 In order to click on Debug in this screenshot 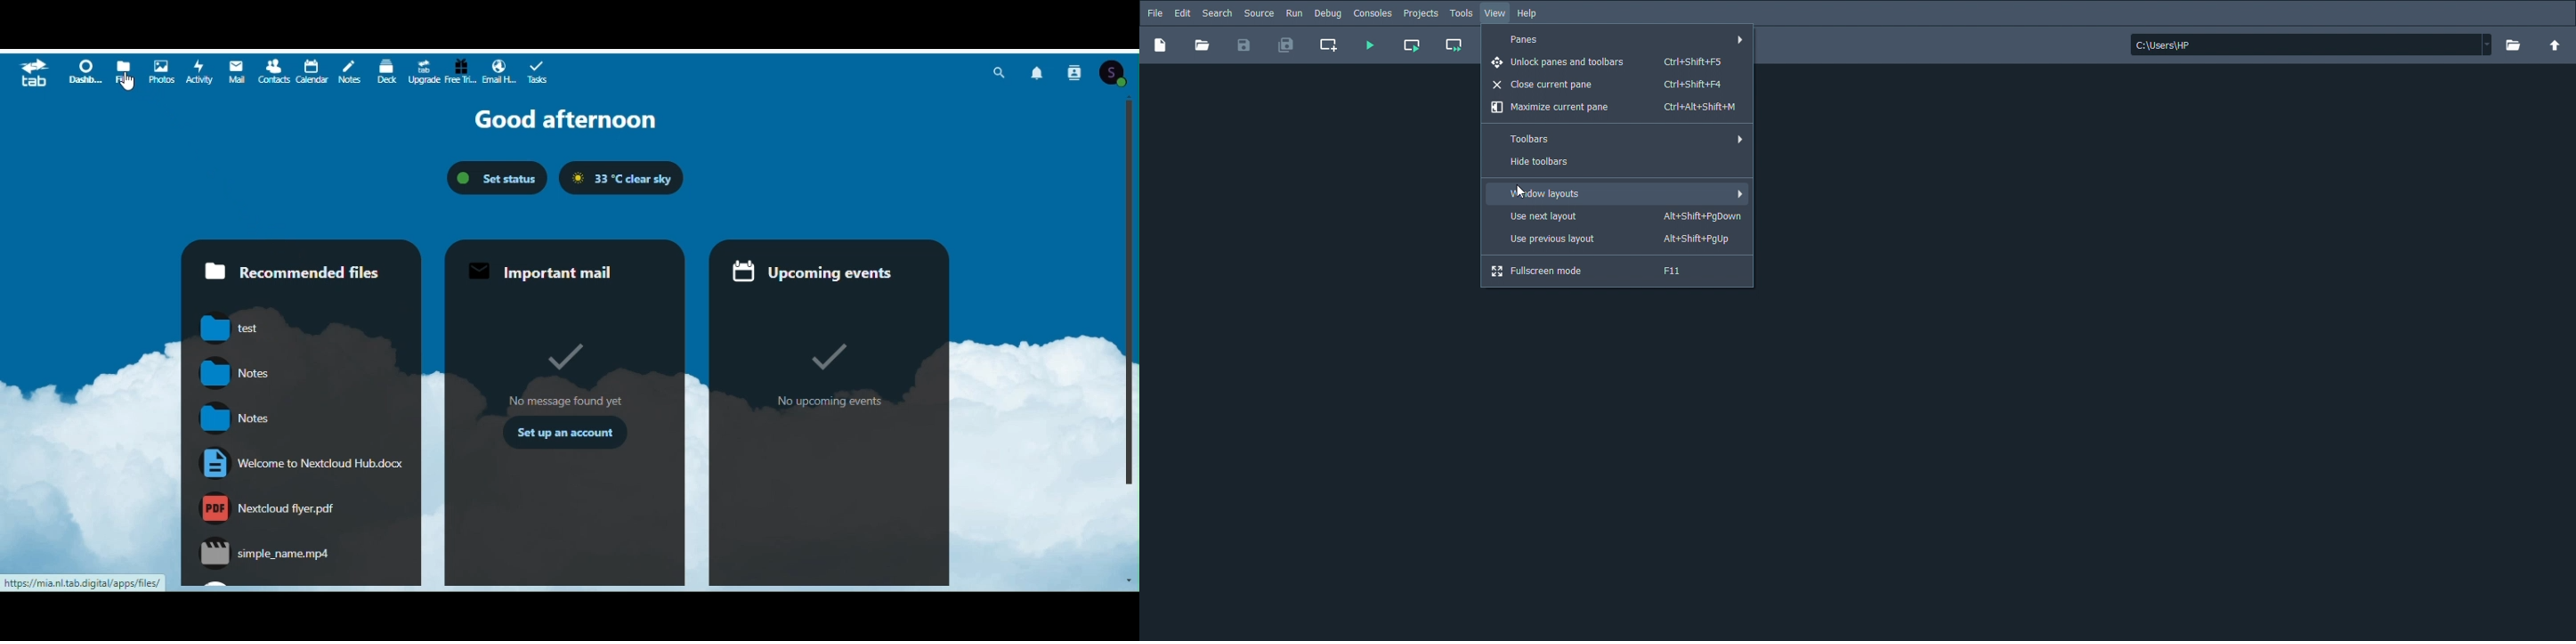, I will do `click(1330, 13)`.